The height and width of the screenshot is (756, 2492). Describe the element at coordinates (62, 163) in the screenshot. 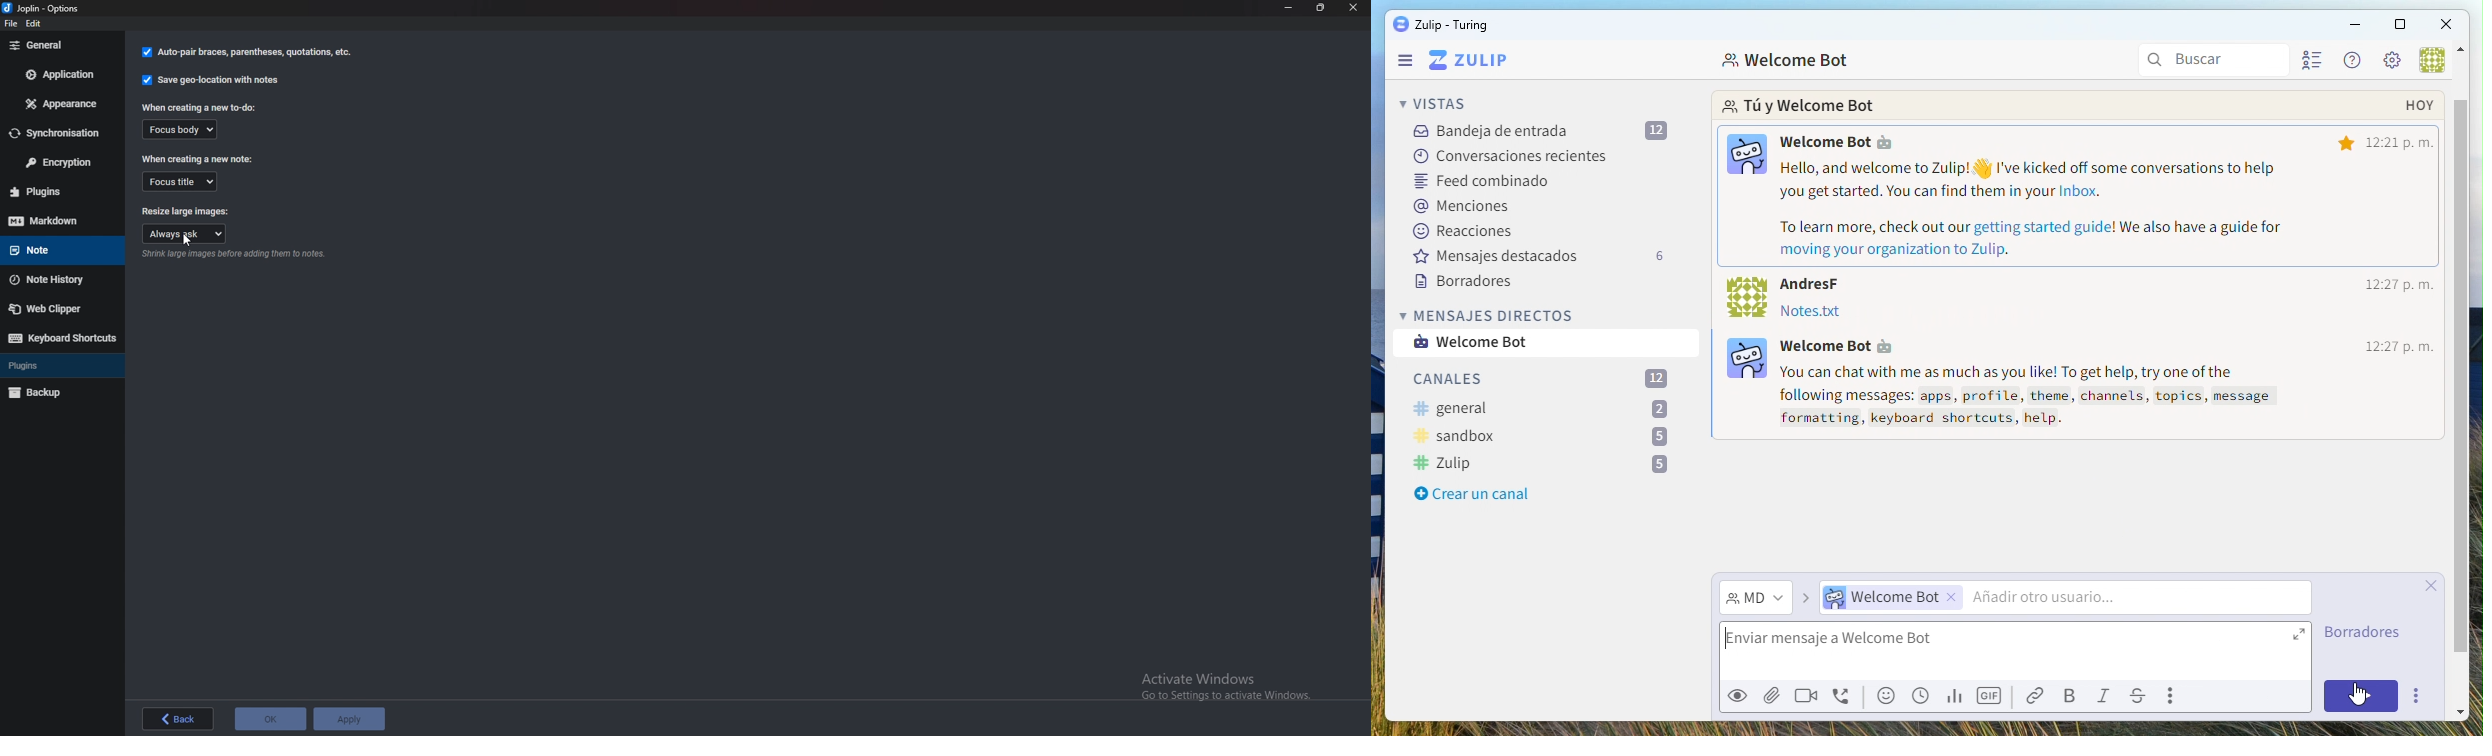

I see `Encryption` at that location.